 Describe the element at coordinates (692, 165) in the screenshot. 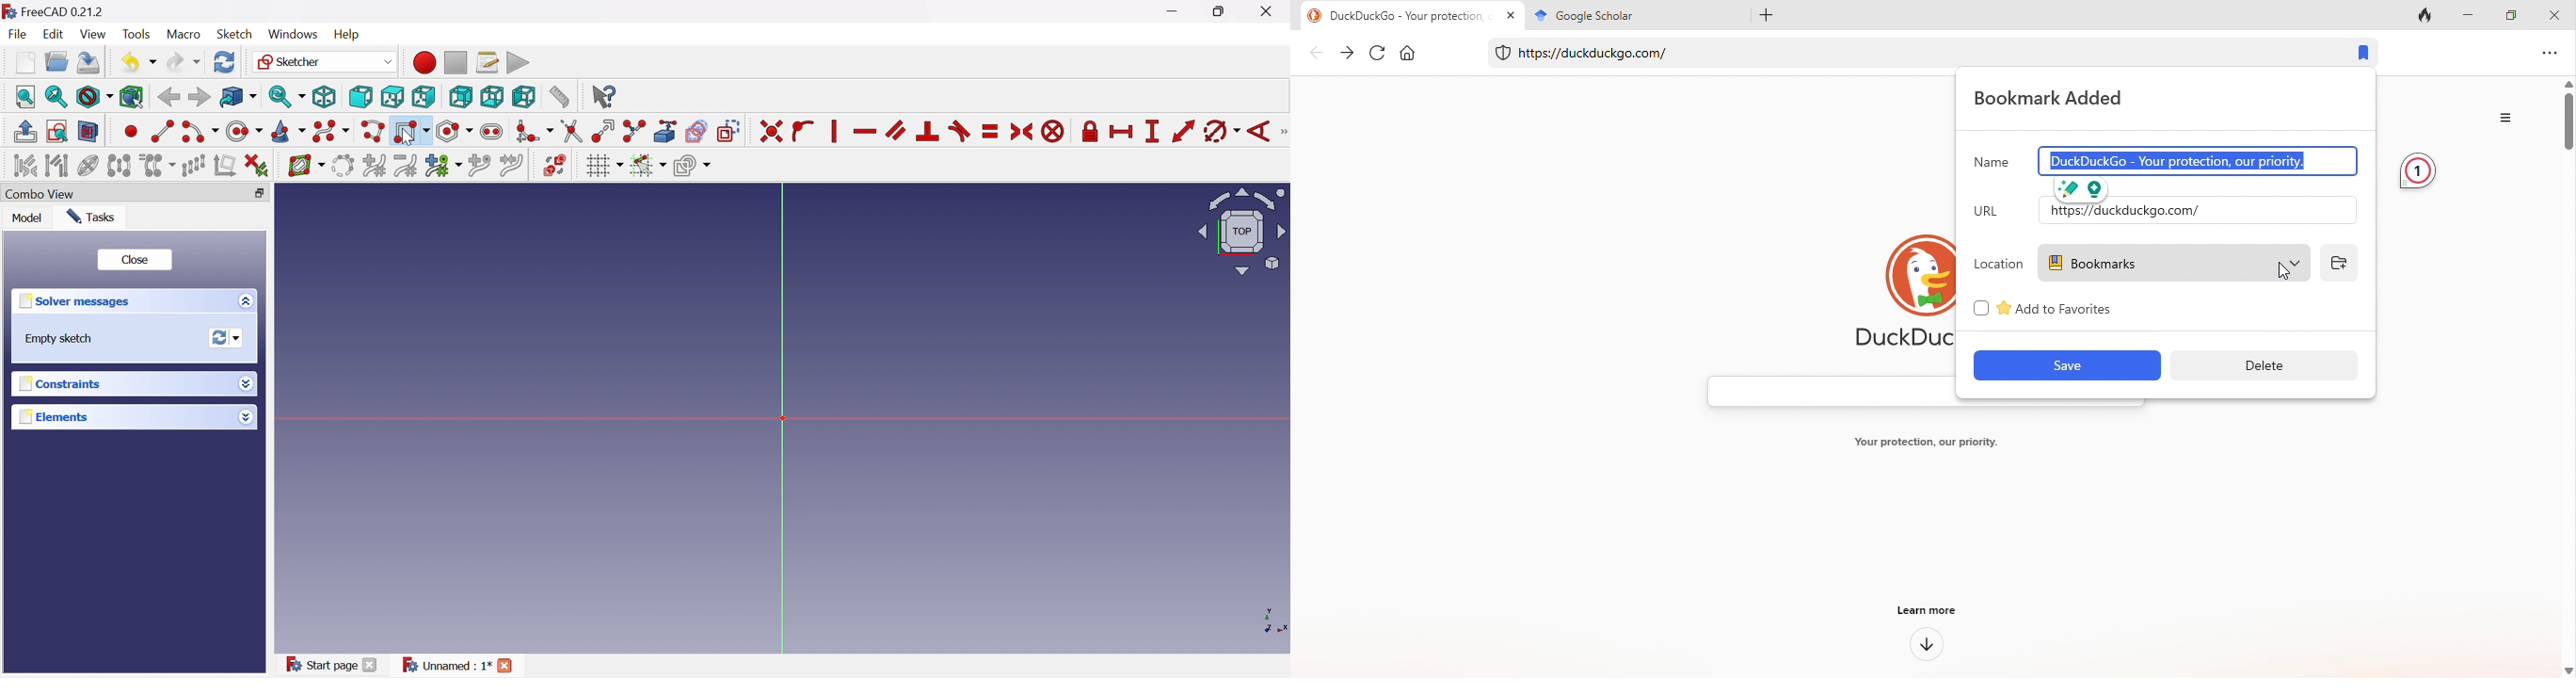

I see `Configure rendering order` at that location.